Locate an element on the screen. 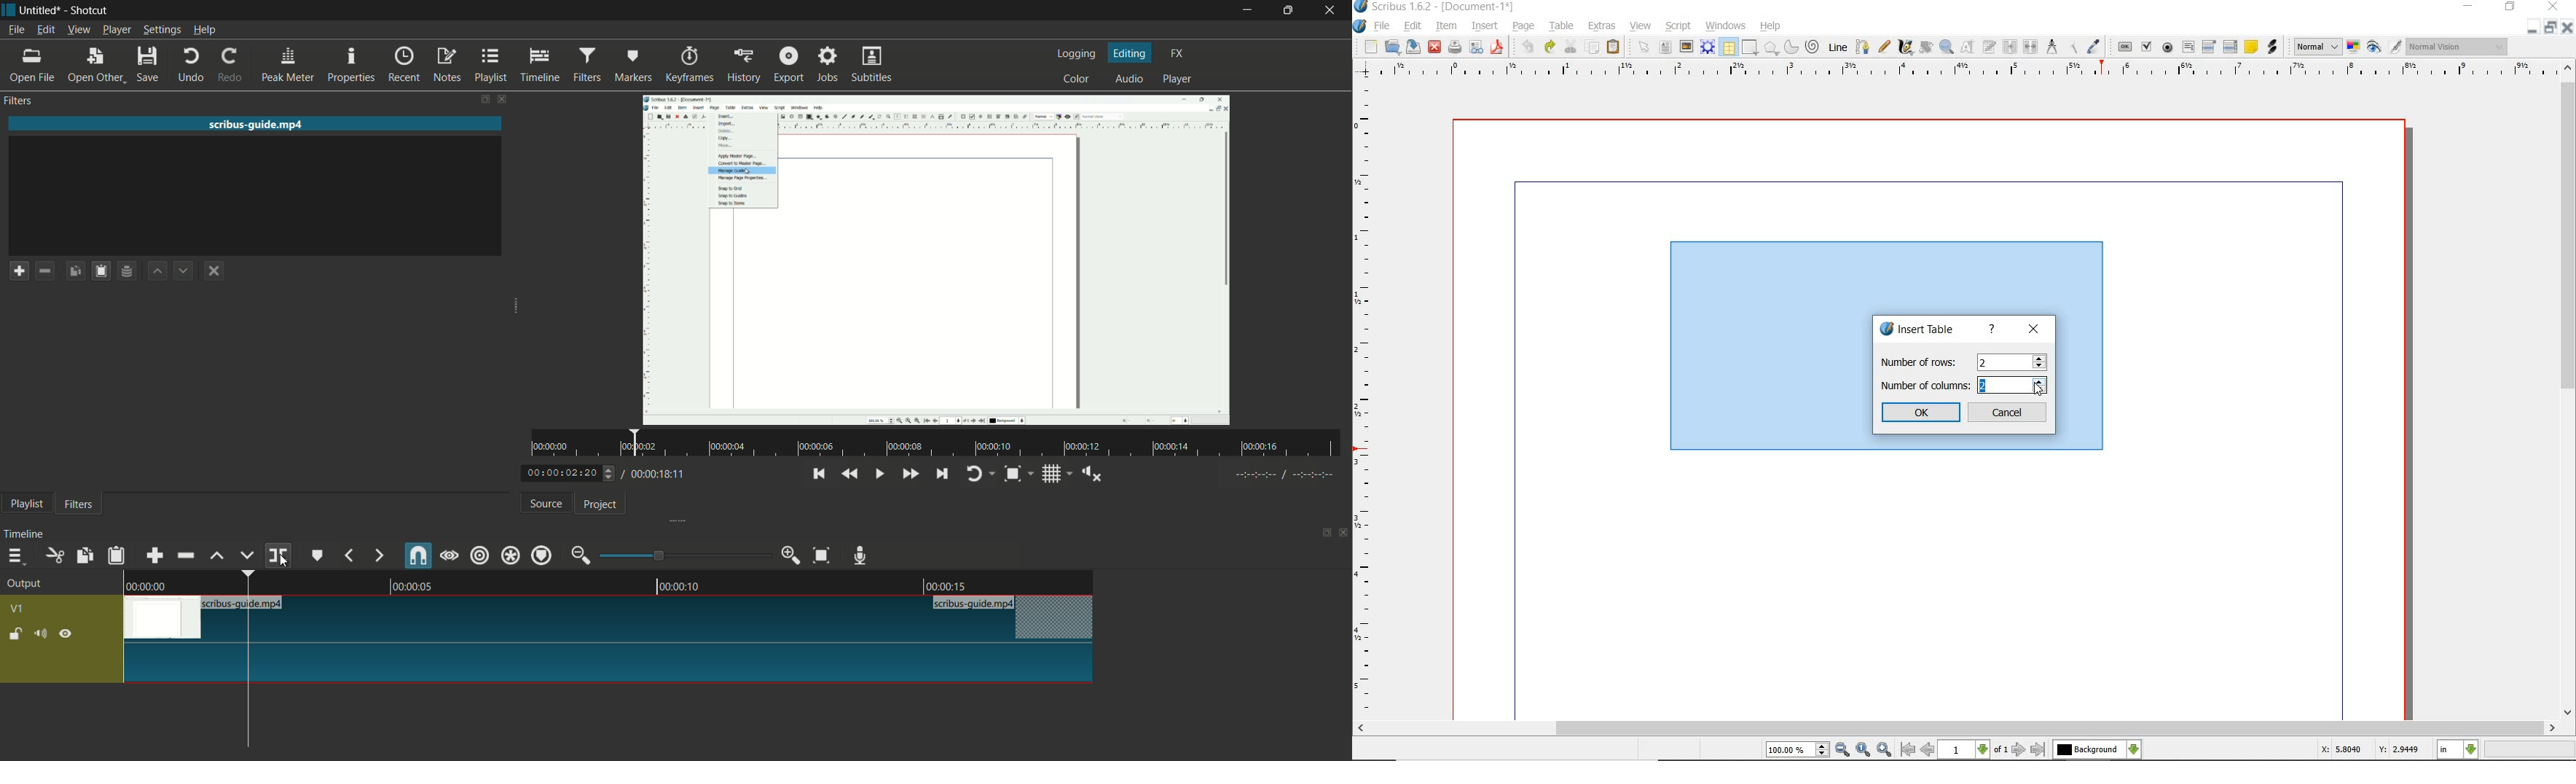 The height and width of the screenshot is (784, 2576). go to first page is located at coordinates (1907, 750).